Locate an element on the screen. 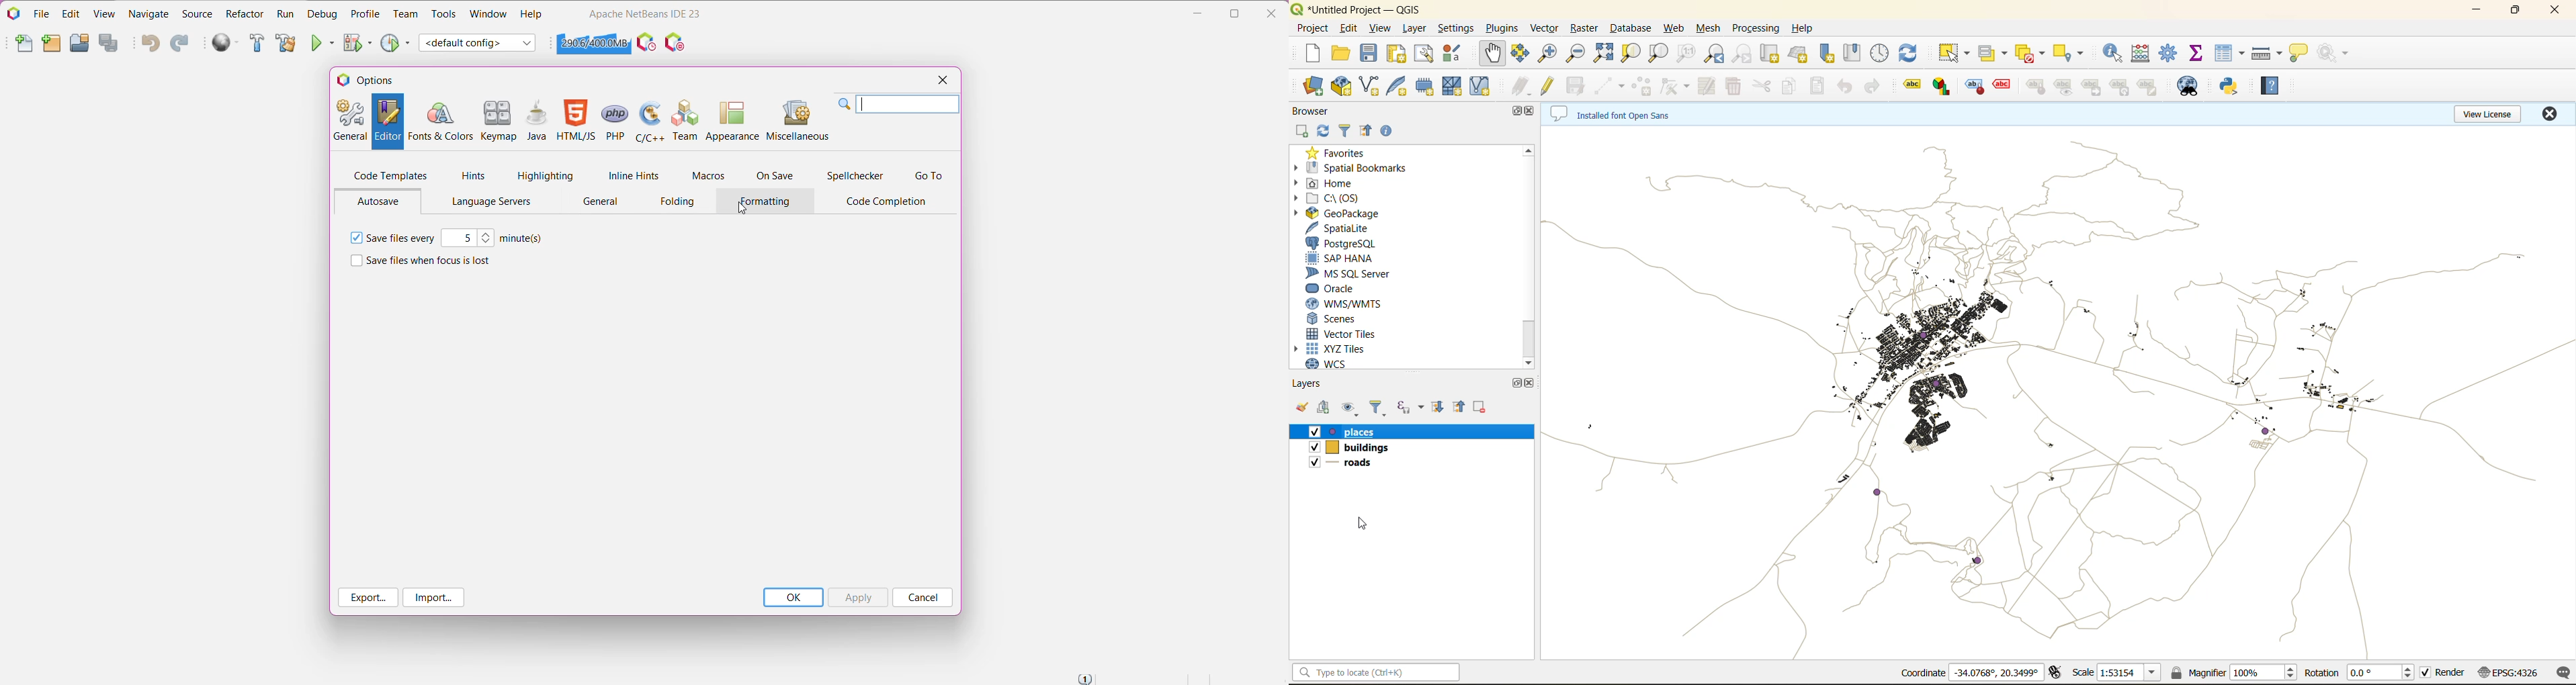 This screenshot has width=2576, height=700. toggle edits is located at coordinates (1550, 86).